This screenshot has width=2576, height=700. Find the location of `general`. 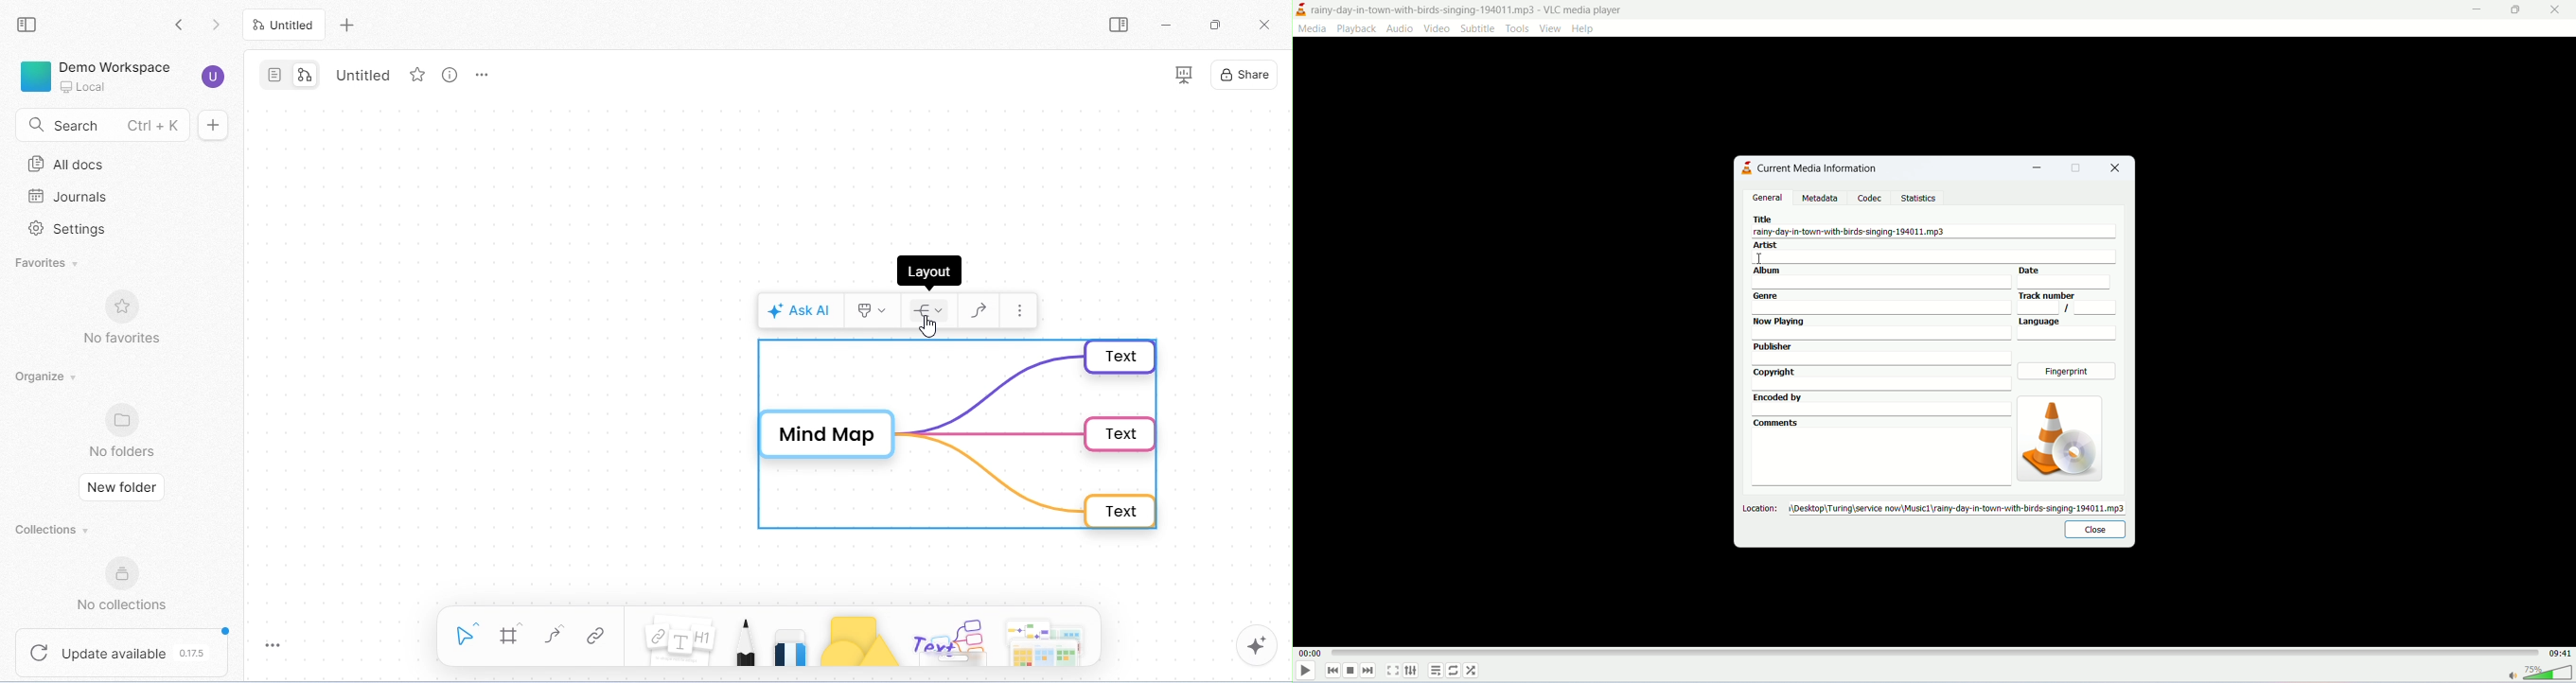

general is located at coordinates (1767, 197).